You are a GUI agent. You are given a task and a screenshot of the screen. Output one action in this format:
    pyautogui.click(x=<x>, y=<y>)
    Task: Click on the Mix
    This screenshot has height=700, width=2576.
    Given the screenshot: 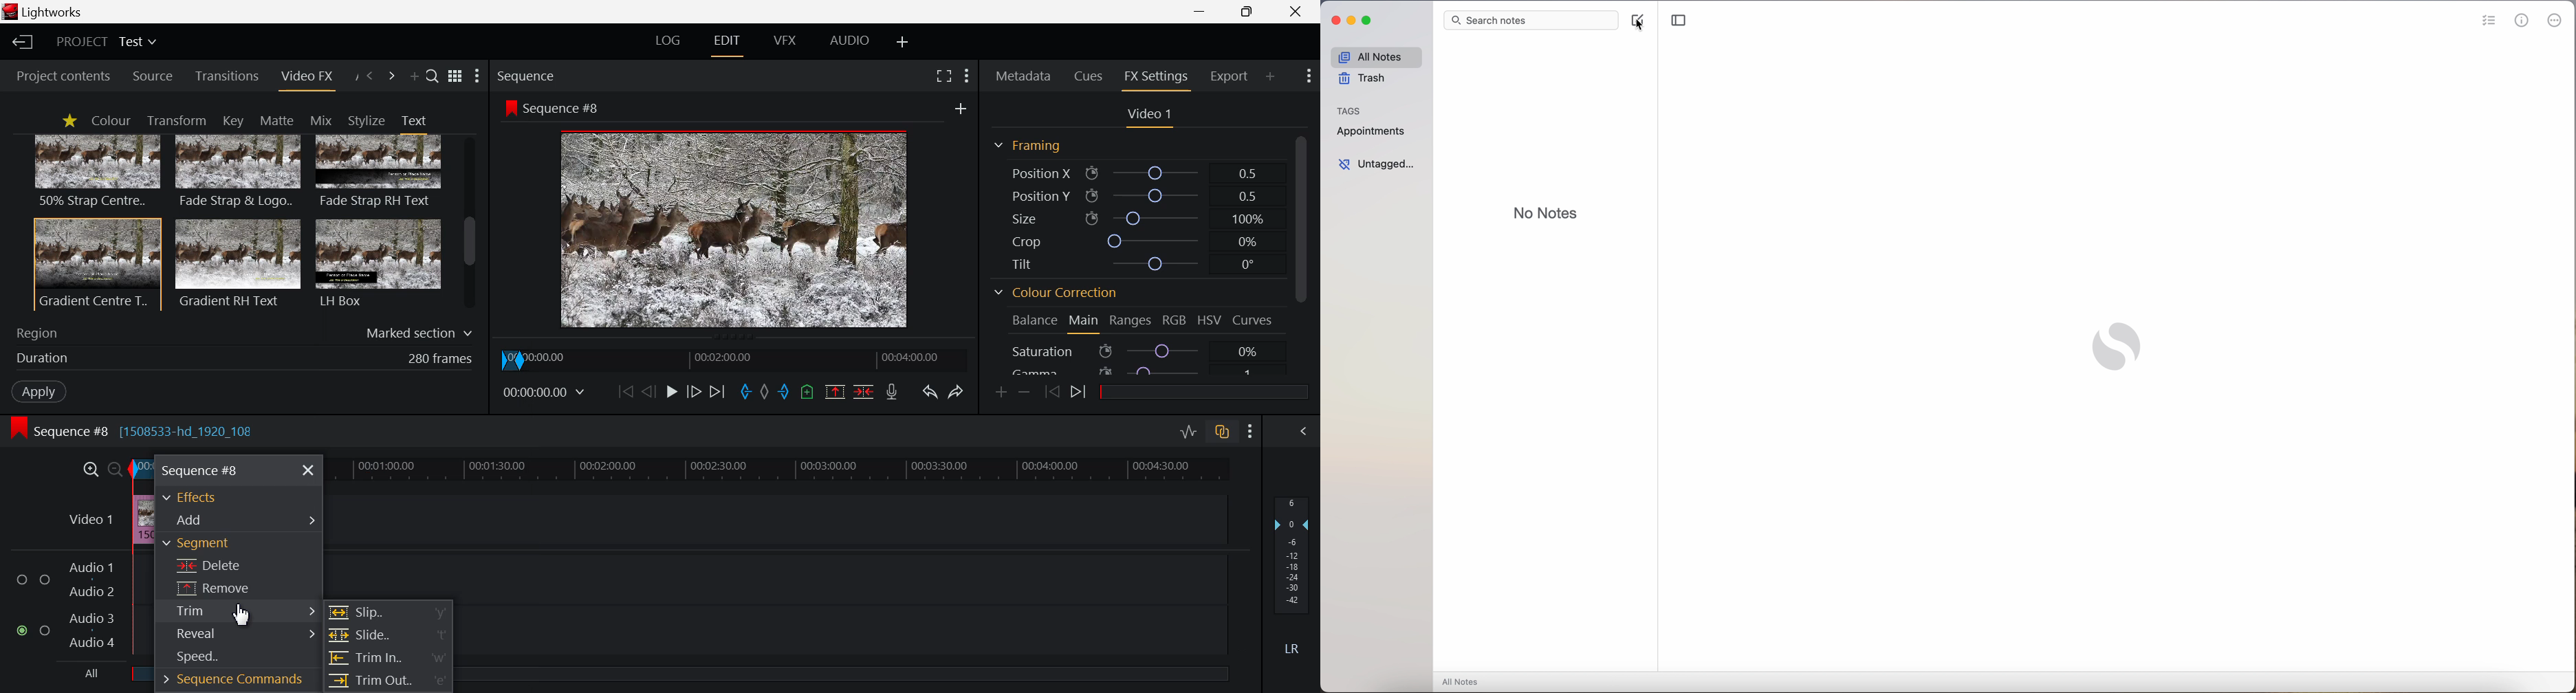 What is the action you would take?
    pyautogui.click(x=325, y=120)
    